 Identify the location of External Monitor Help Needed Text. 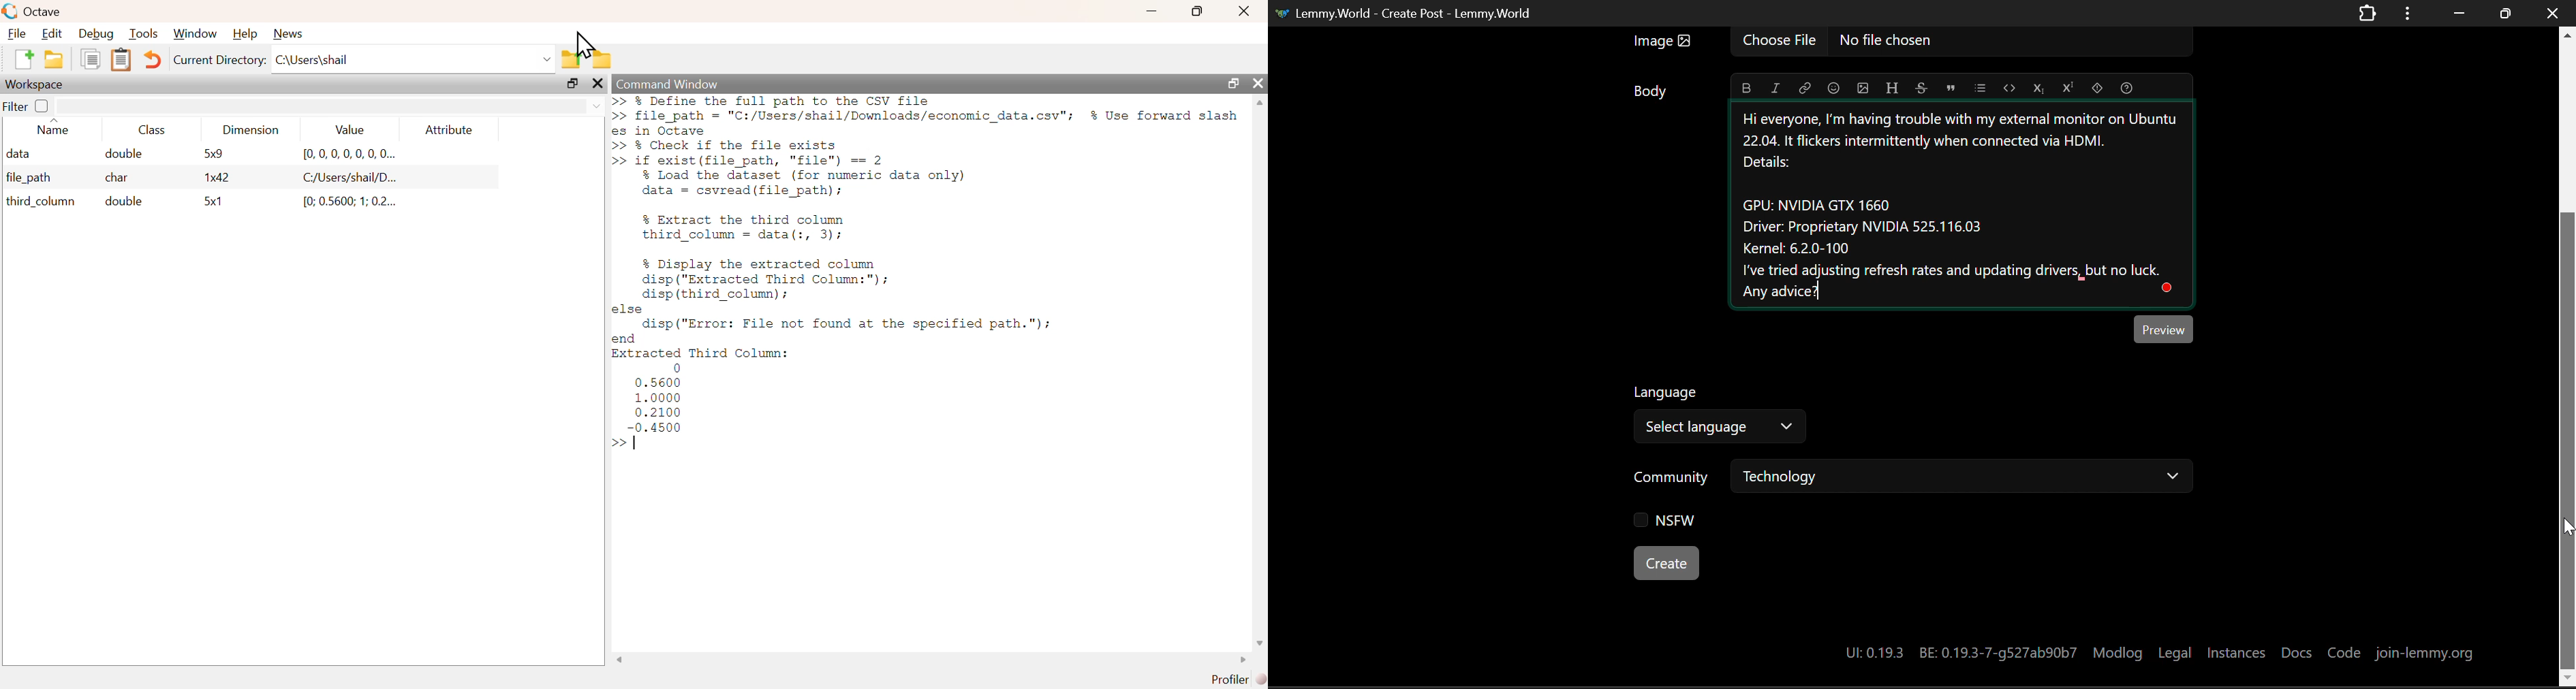
(1970, 208).